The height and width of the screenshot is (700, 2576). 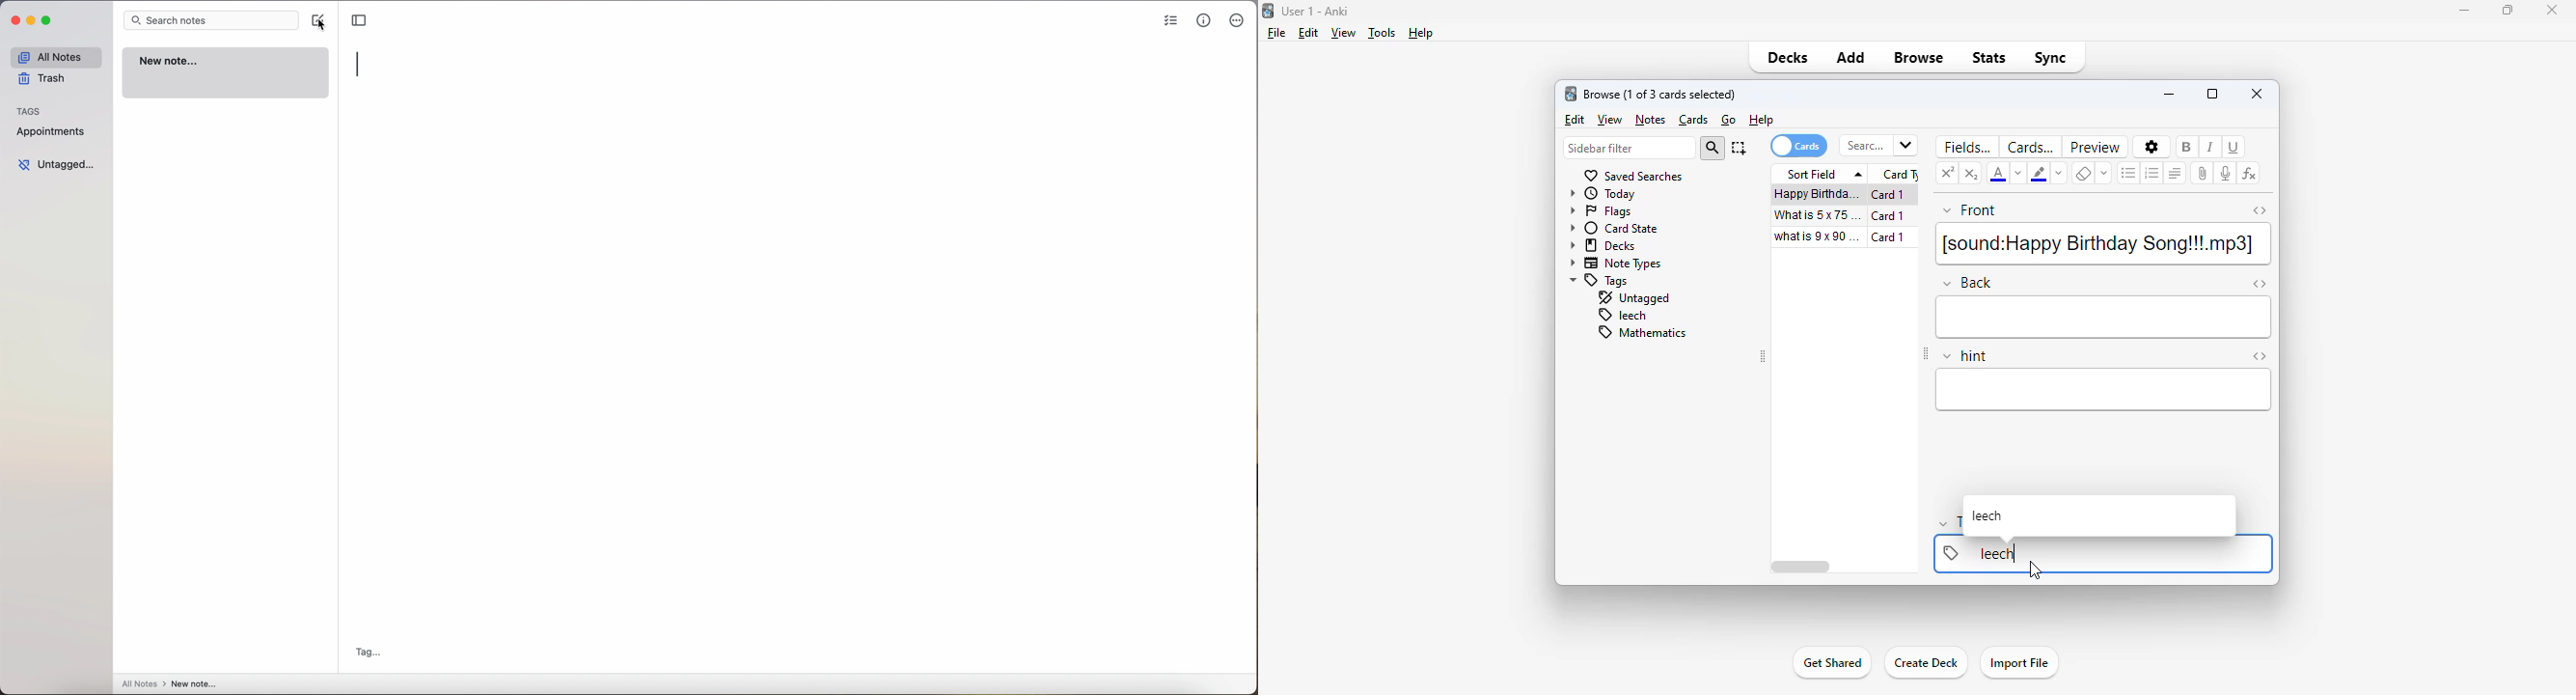 I want to click on card 1, so click(x=1888, y=216).